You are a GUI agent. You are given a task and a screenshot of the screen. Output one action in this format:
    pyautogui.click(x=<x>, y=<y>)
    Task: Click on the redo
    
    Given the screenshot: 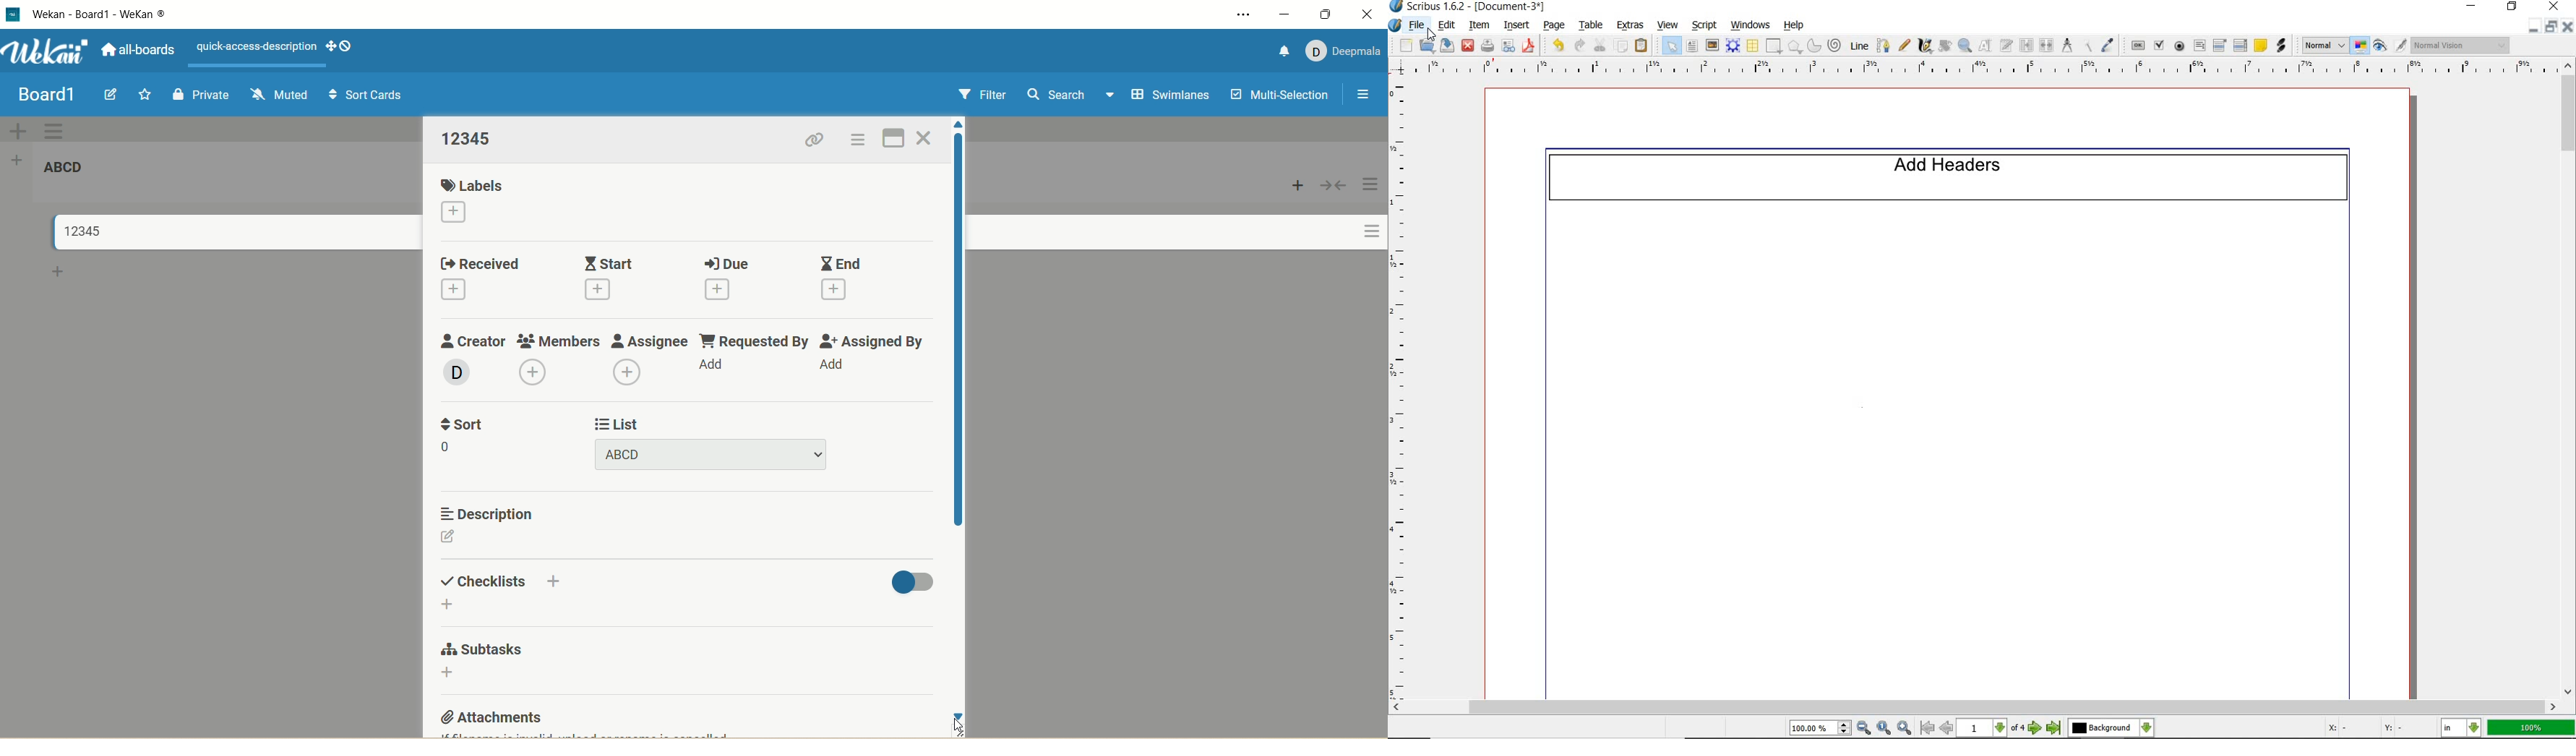 What is the action you would take?
    pyautogui.click(x=1579, y=46)
    